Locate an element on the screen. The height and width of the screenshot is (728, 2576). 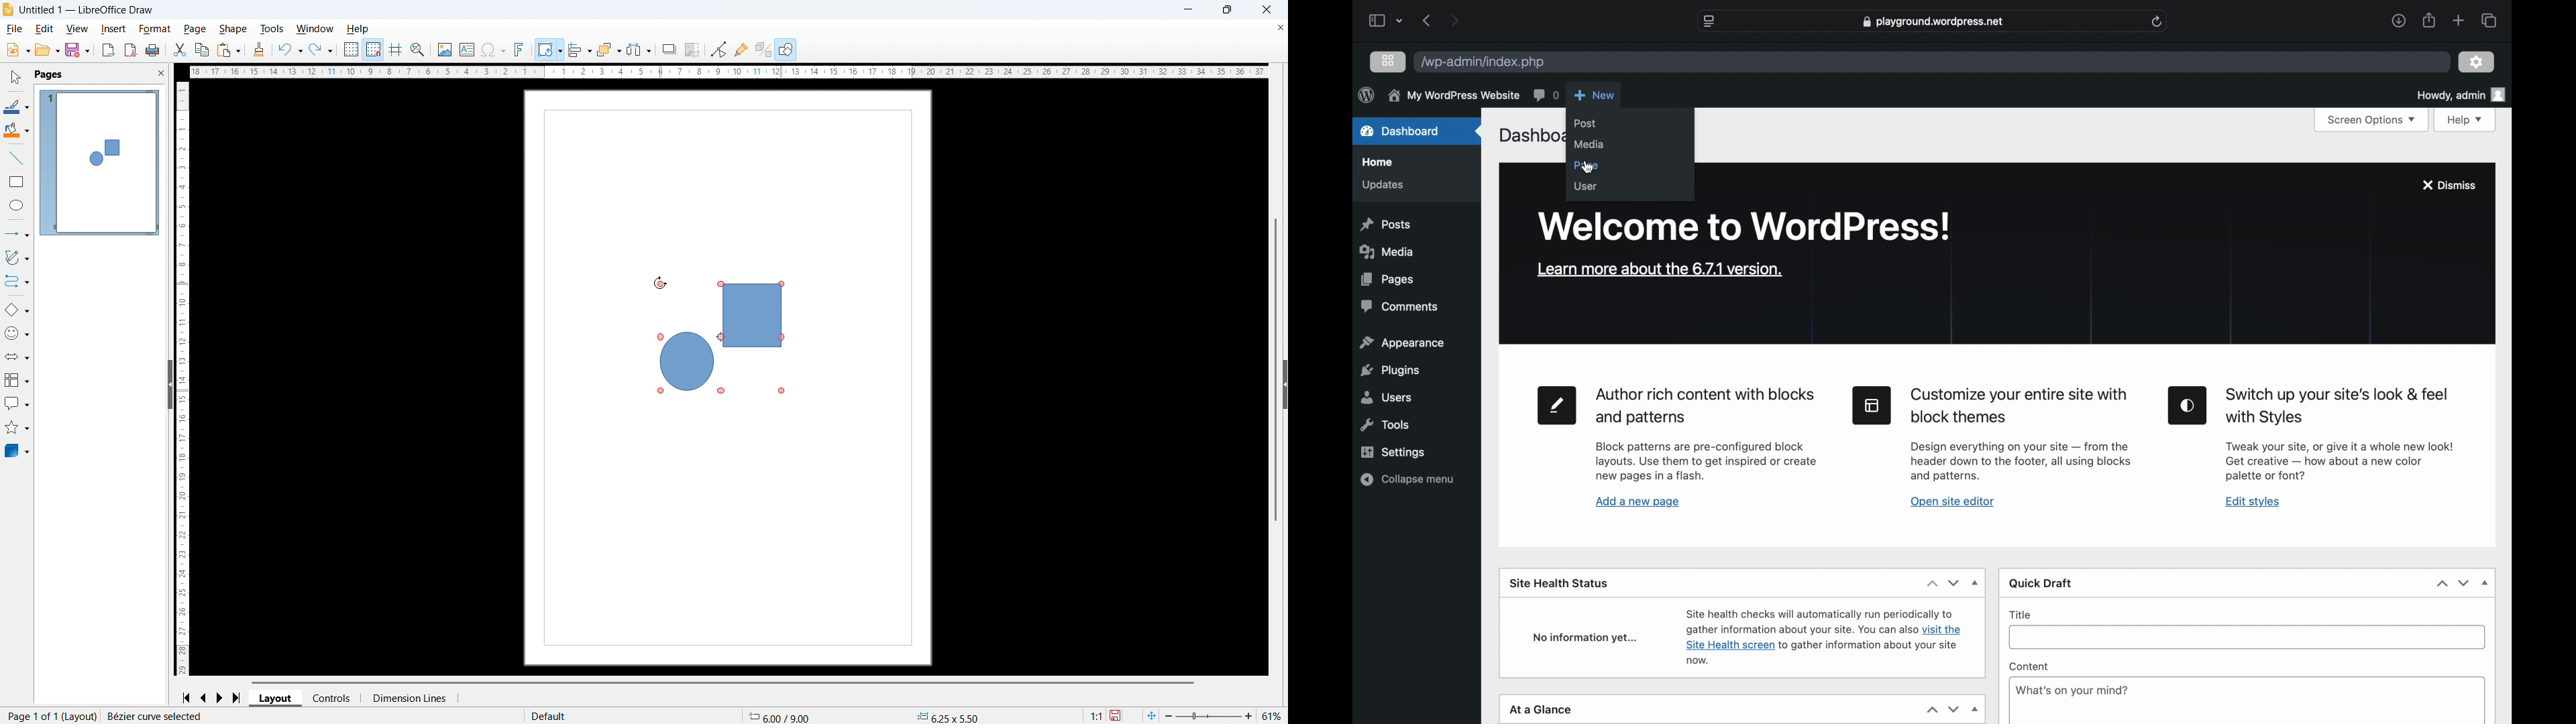
website settings is located at coordinates (1709, 21).